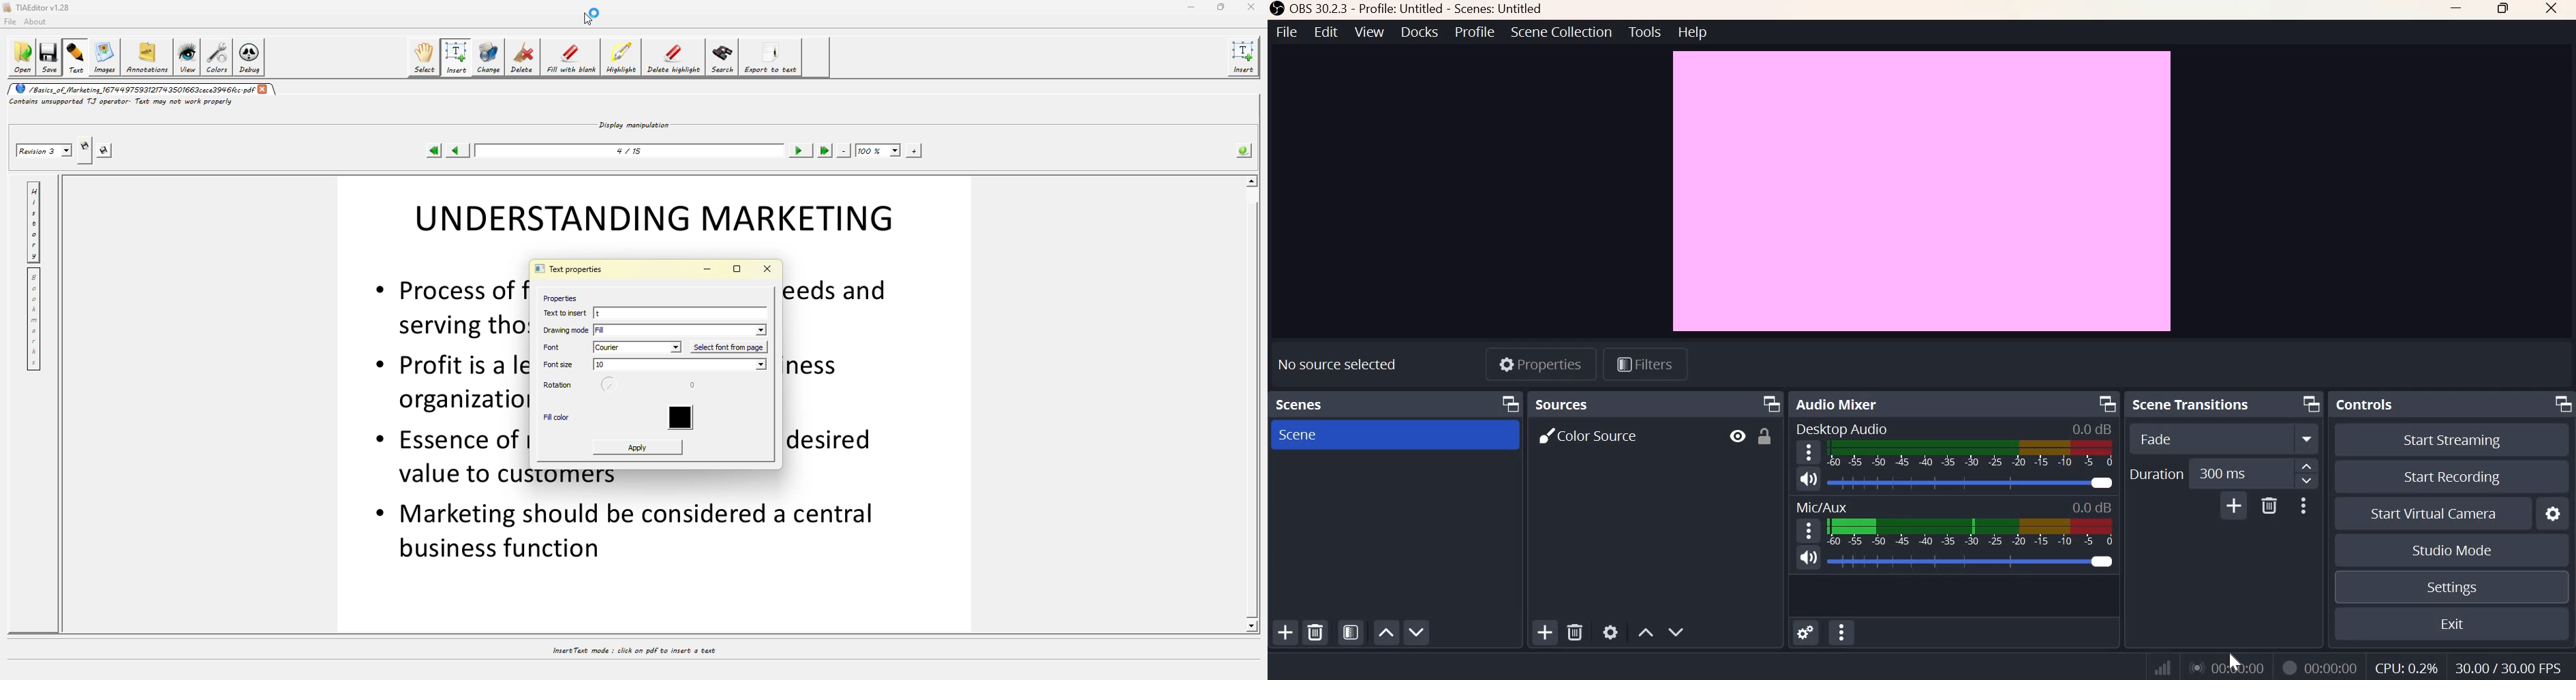 The height and width of the screenshot is (700, 2576). I want to click on Dock Options icon, so click(1512, 403).